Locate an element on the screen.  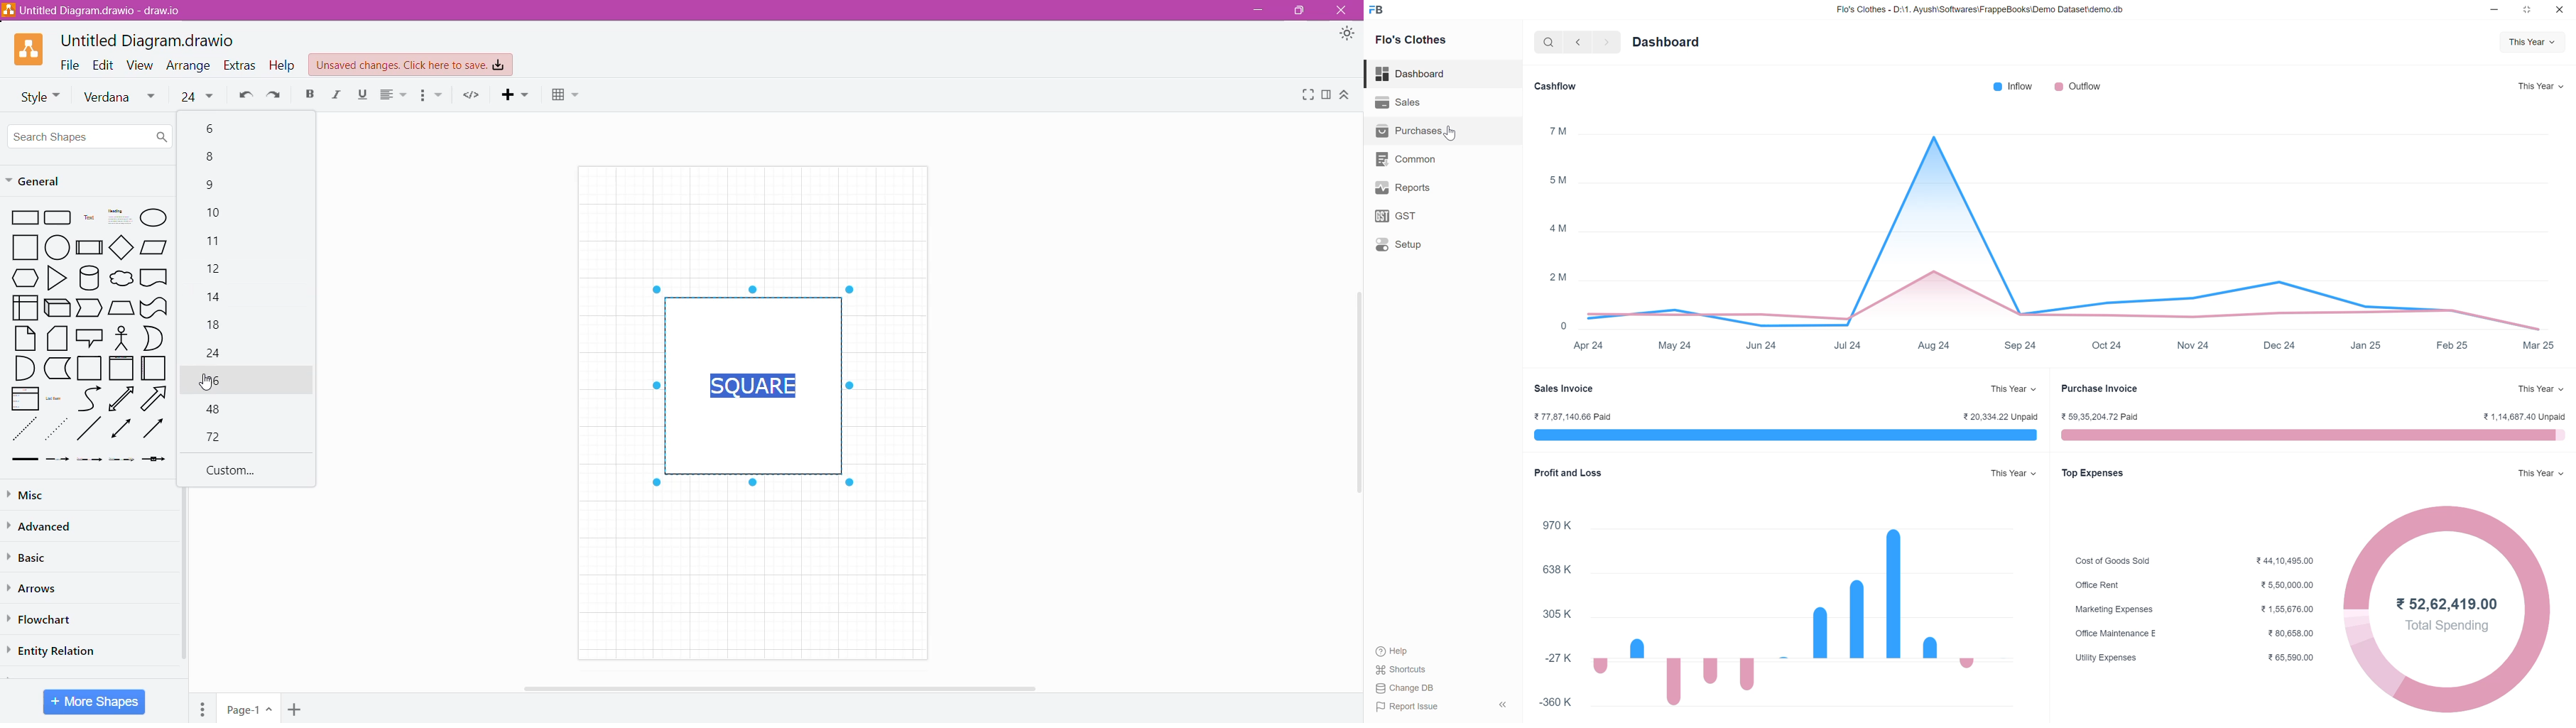
-27 K is located at coordinates (1559, 658).